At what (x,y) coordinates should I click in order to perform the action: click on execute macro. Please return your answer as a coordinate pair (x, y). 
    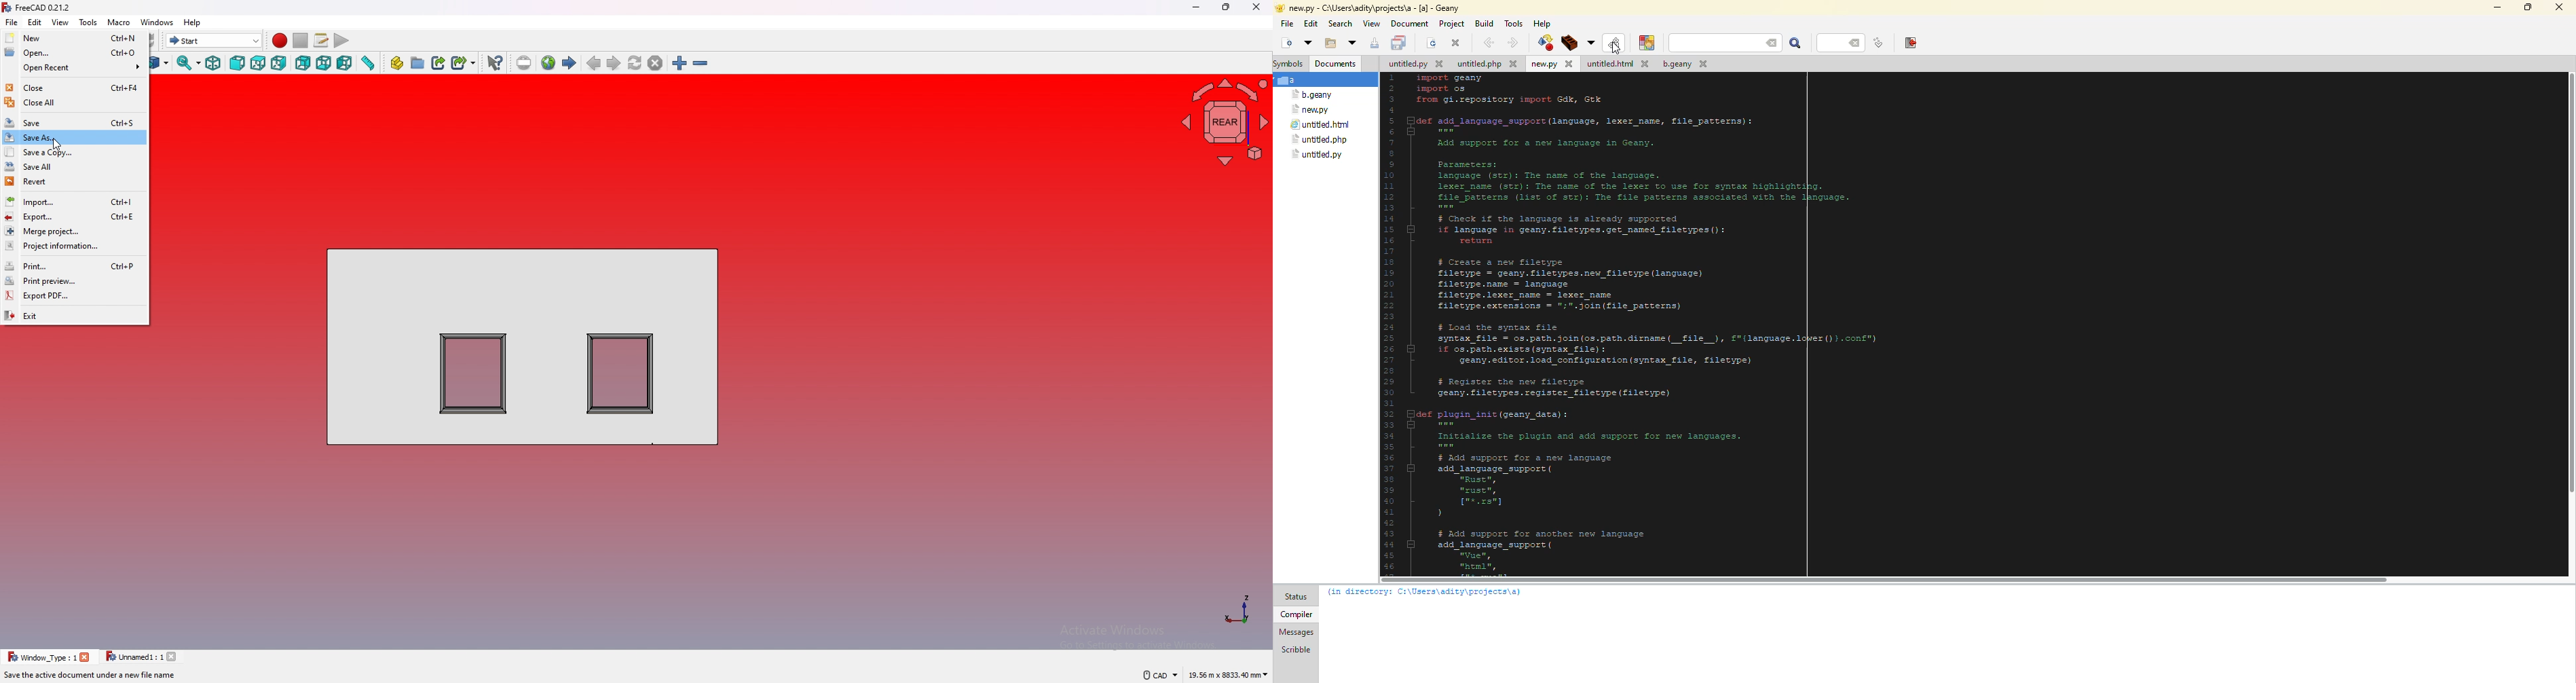
    Looking at the image, I should click on (342, 41).